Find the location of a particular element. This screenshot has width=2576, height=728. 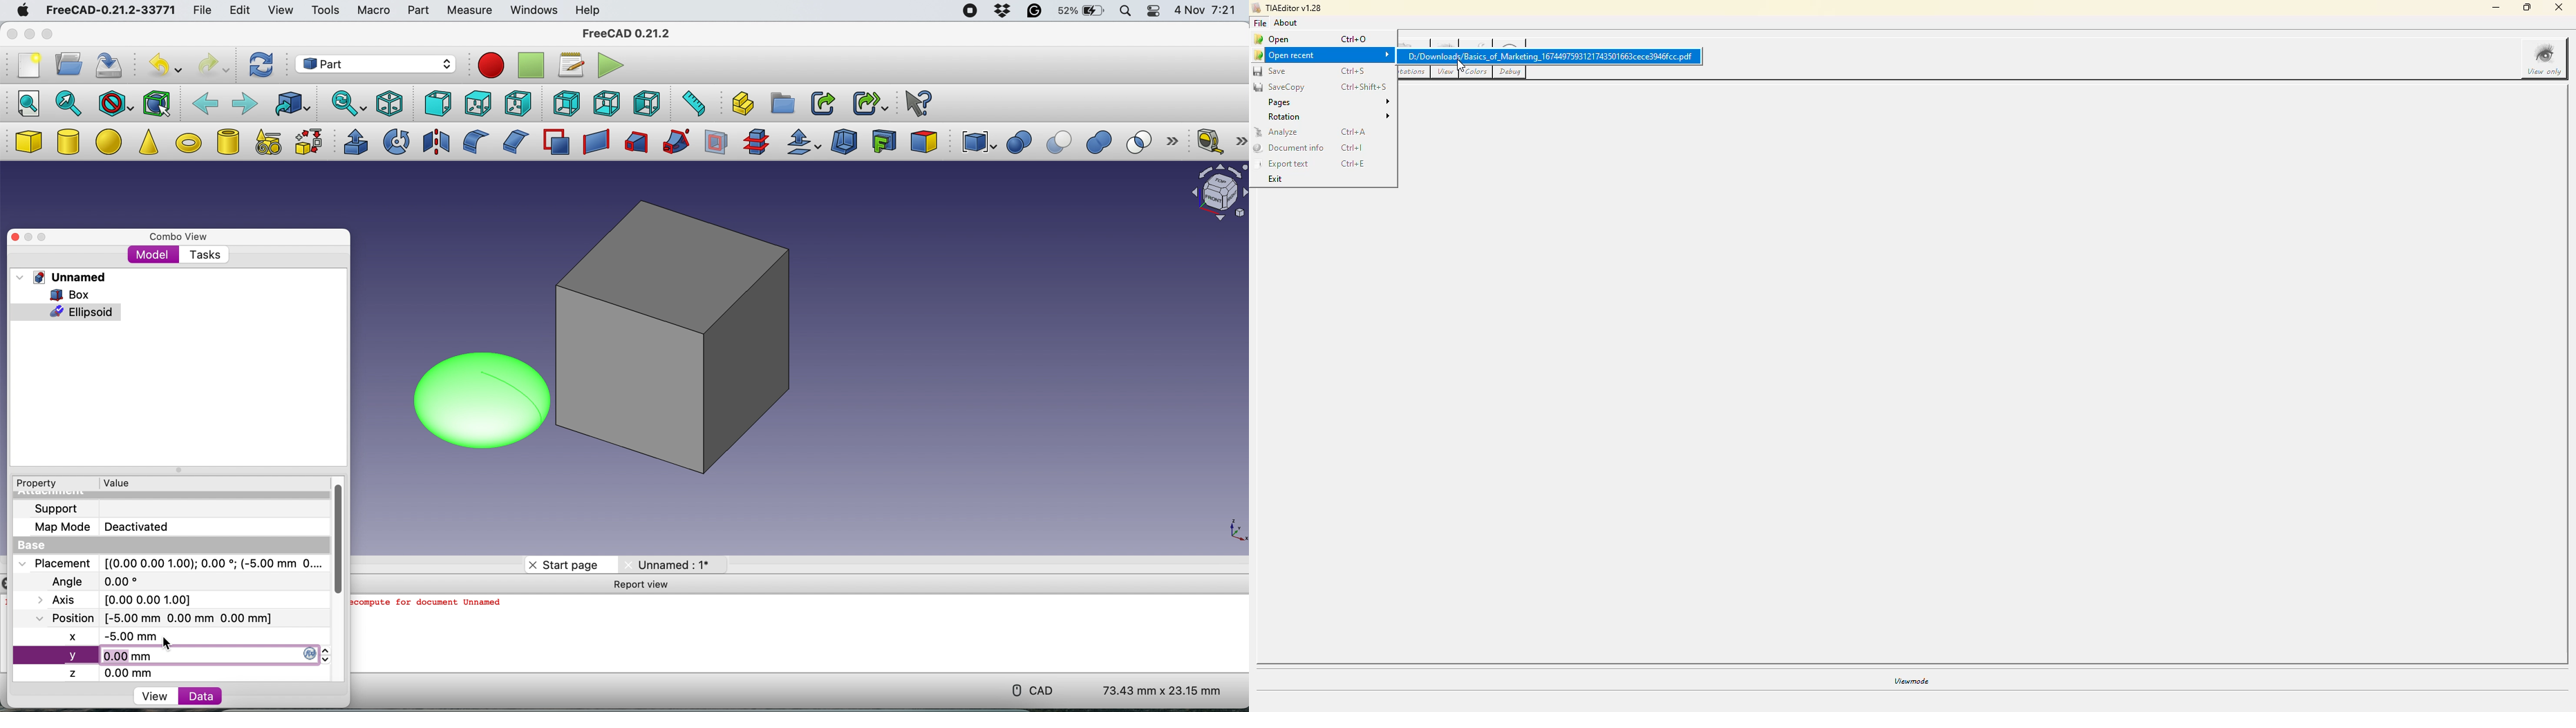

record macros is located at coordinates (491, 66).